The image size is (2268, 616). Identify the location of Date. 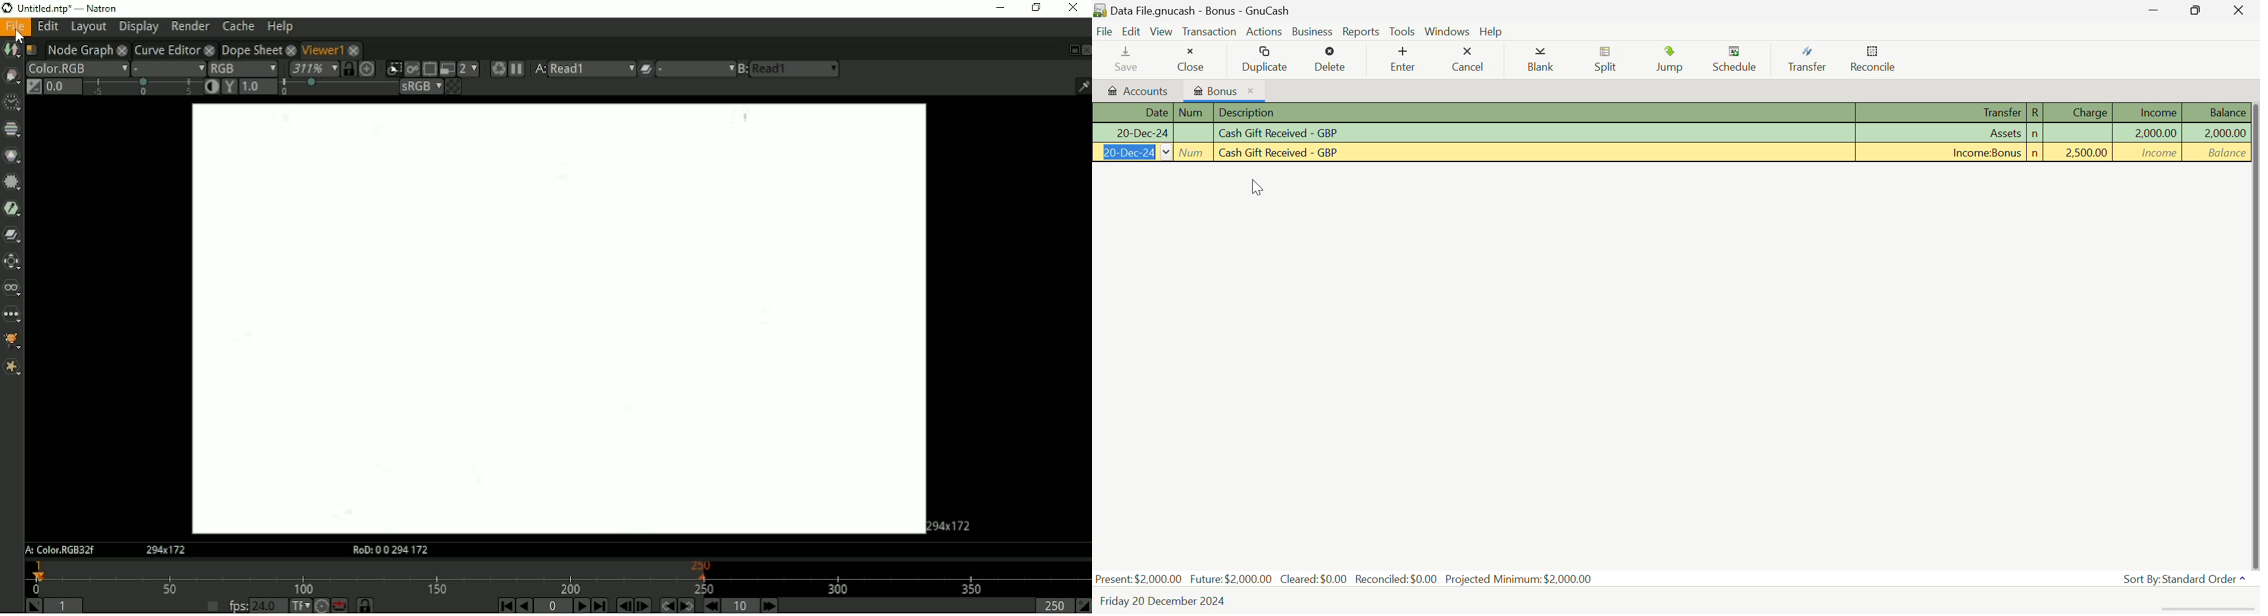
(1132, 113).